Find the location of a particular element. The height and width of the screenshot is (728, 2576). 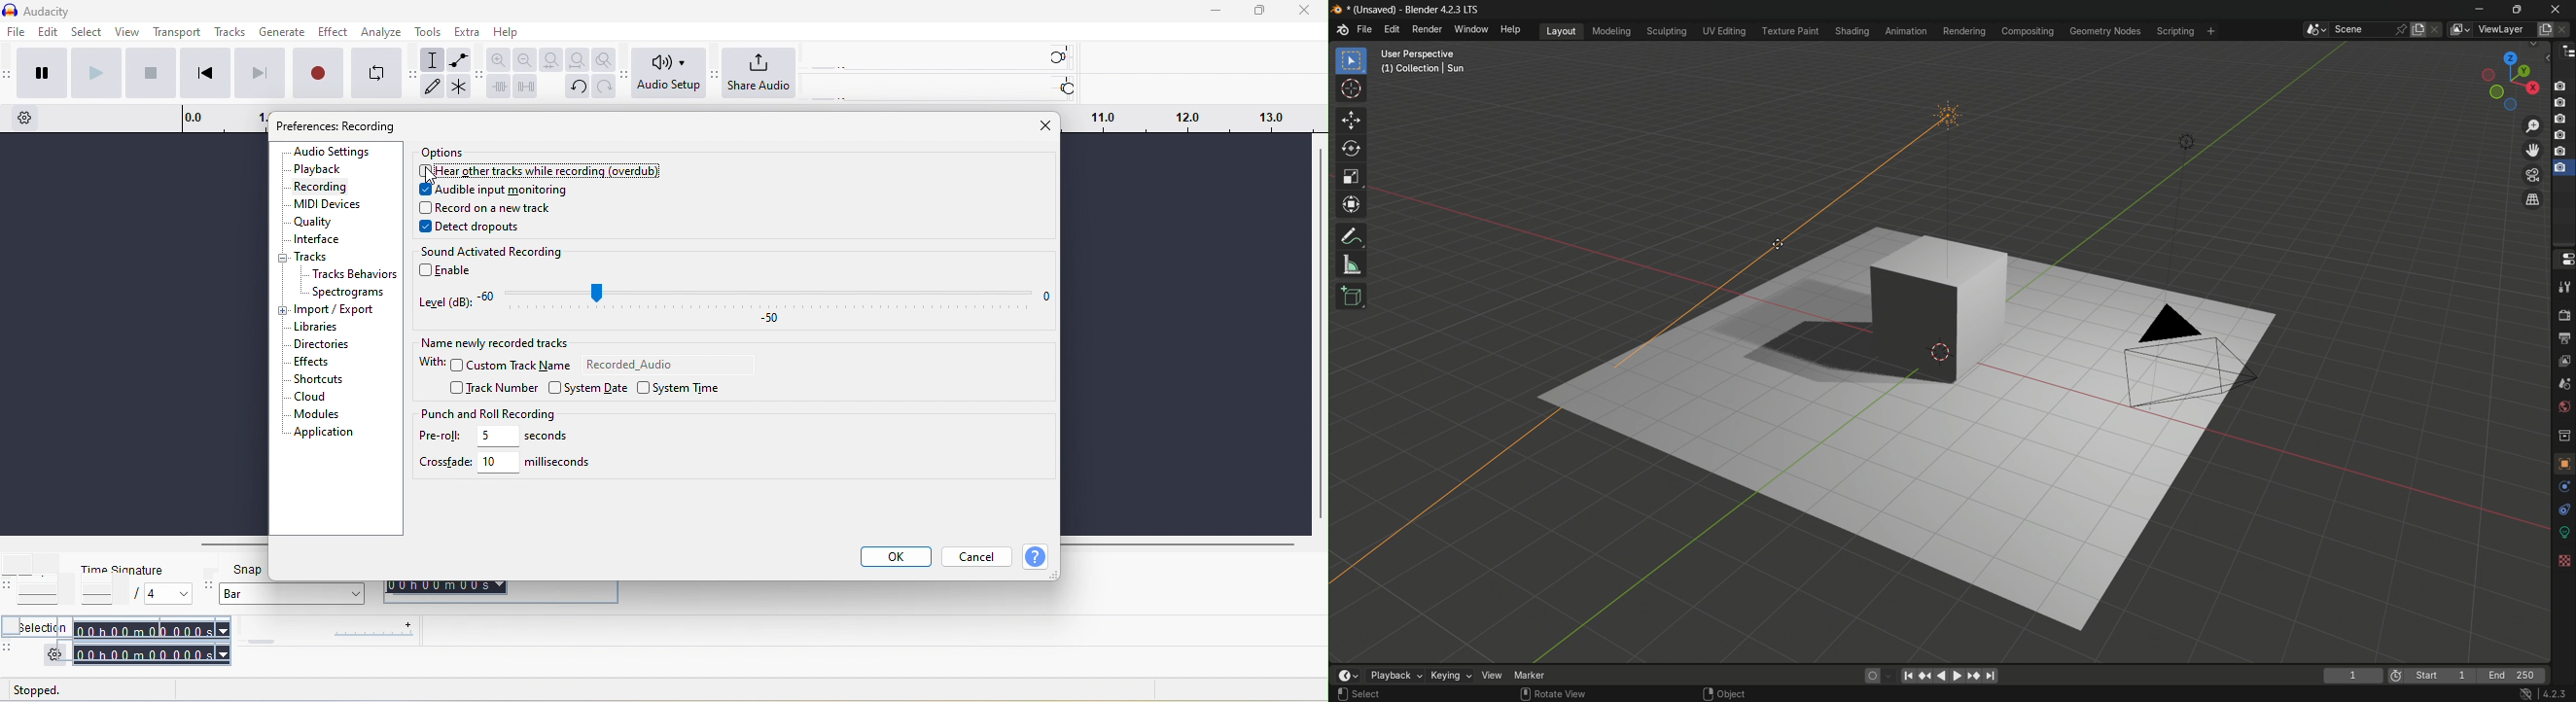

crossfade is located at coordinates (443, 462).